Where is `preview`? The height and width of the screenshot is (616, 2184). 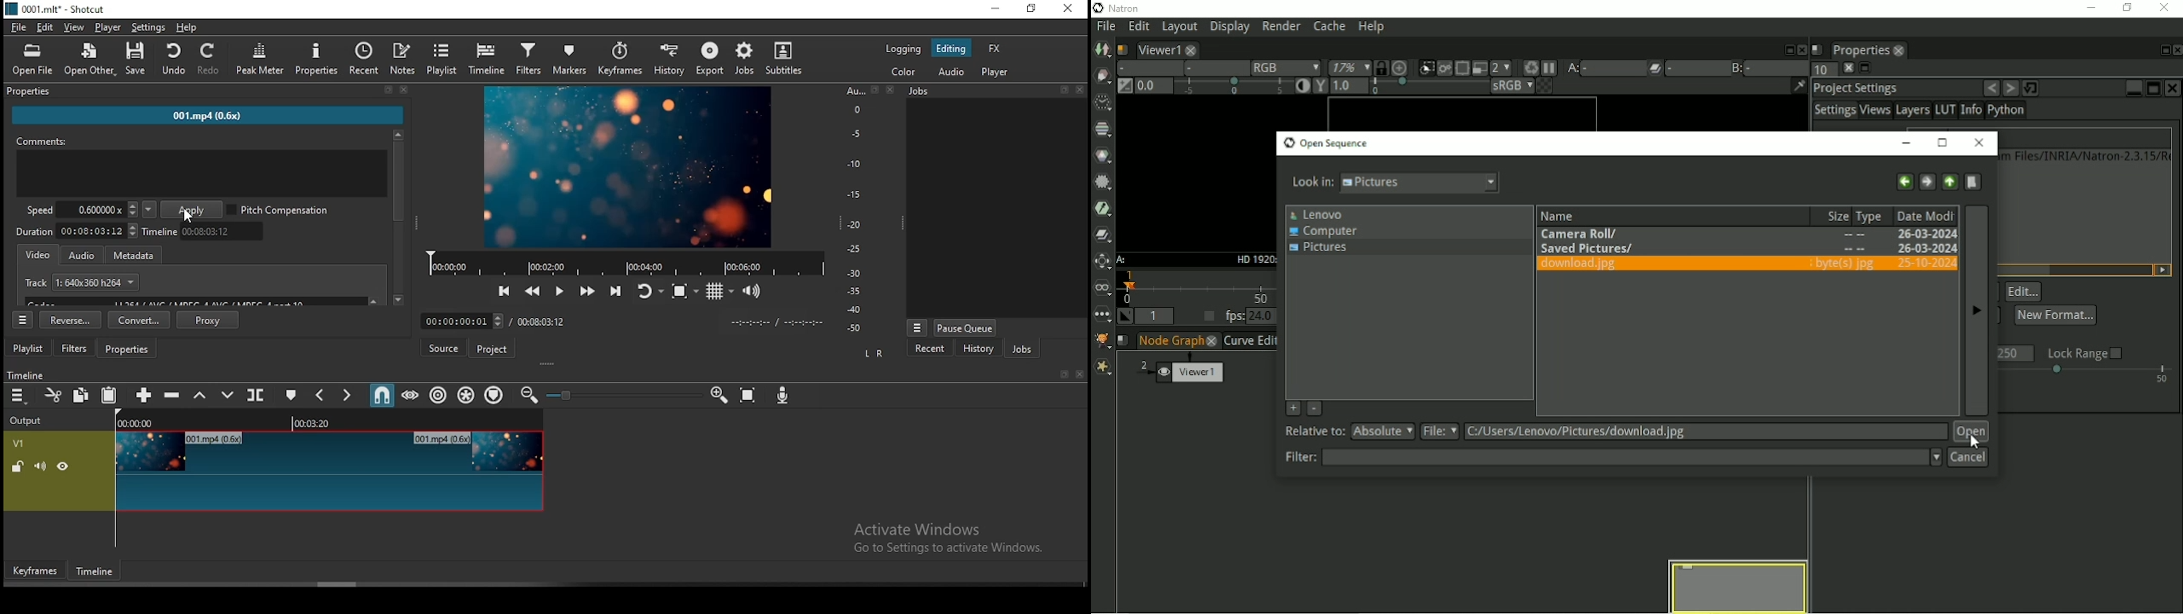
preview is located at coordinates (628, 165).